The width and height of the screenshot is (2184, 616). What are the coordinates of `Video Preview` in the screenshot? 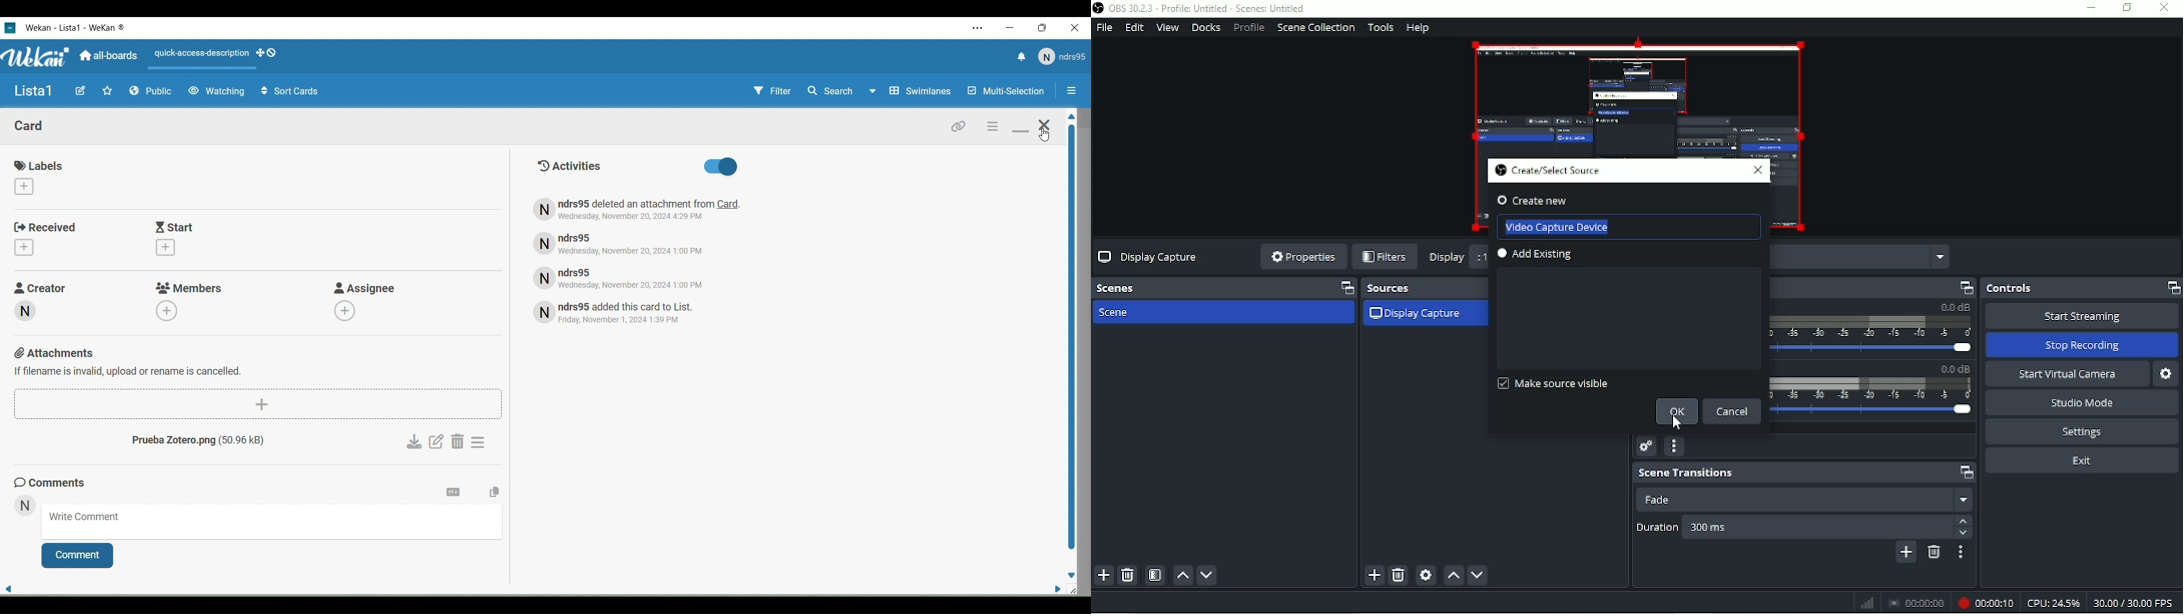 It's located at (1636, 96).